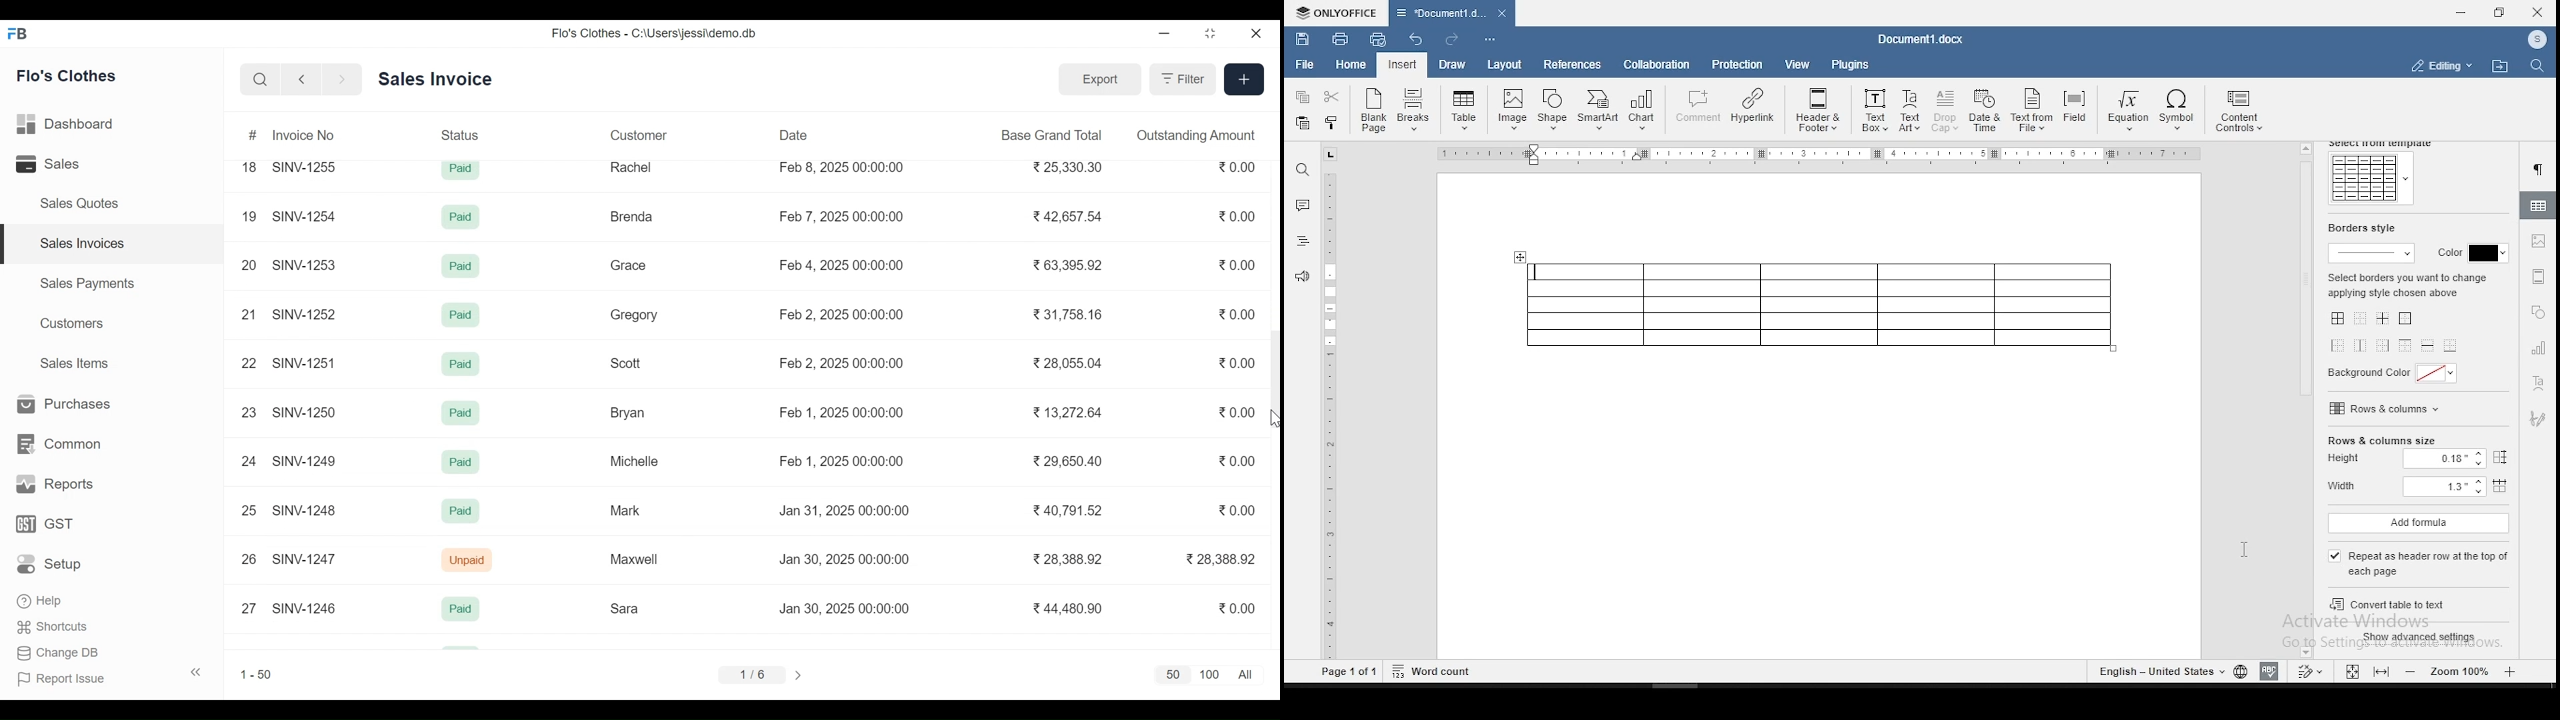  I want to click on Status, so click(462, 134).